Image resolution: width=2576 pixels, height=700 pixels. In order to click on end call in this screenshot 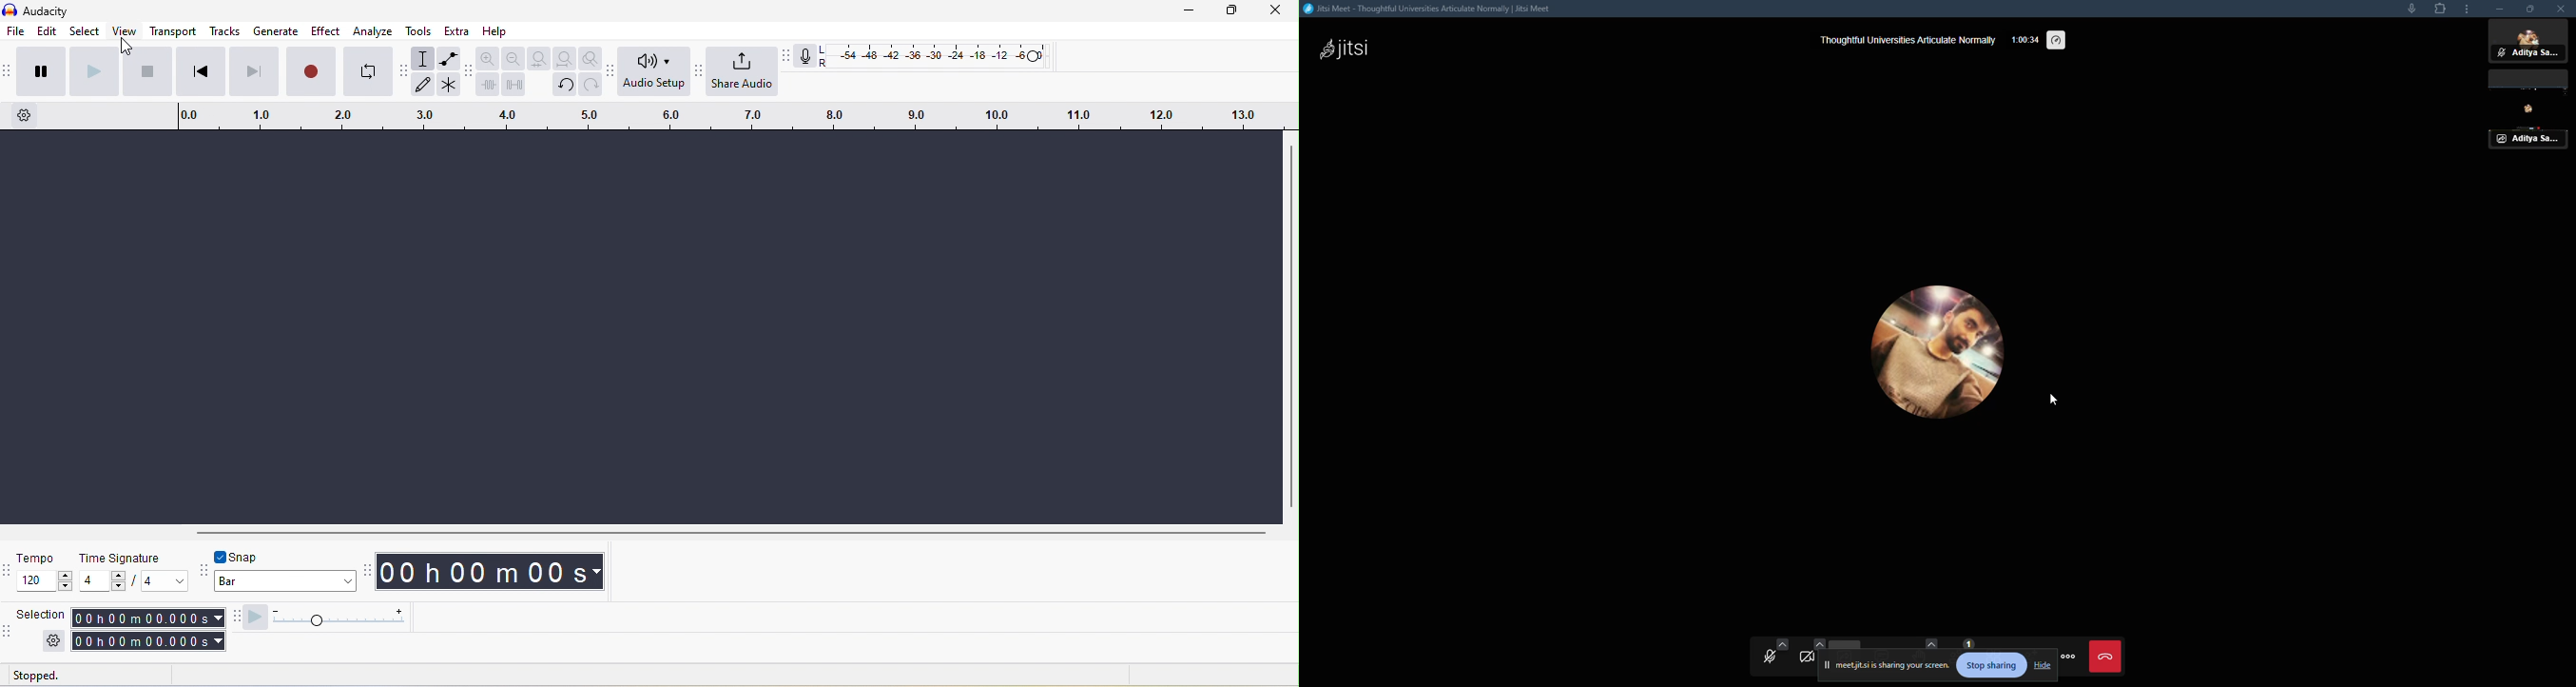, I will do `click(2107, 658)`.